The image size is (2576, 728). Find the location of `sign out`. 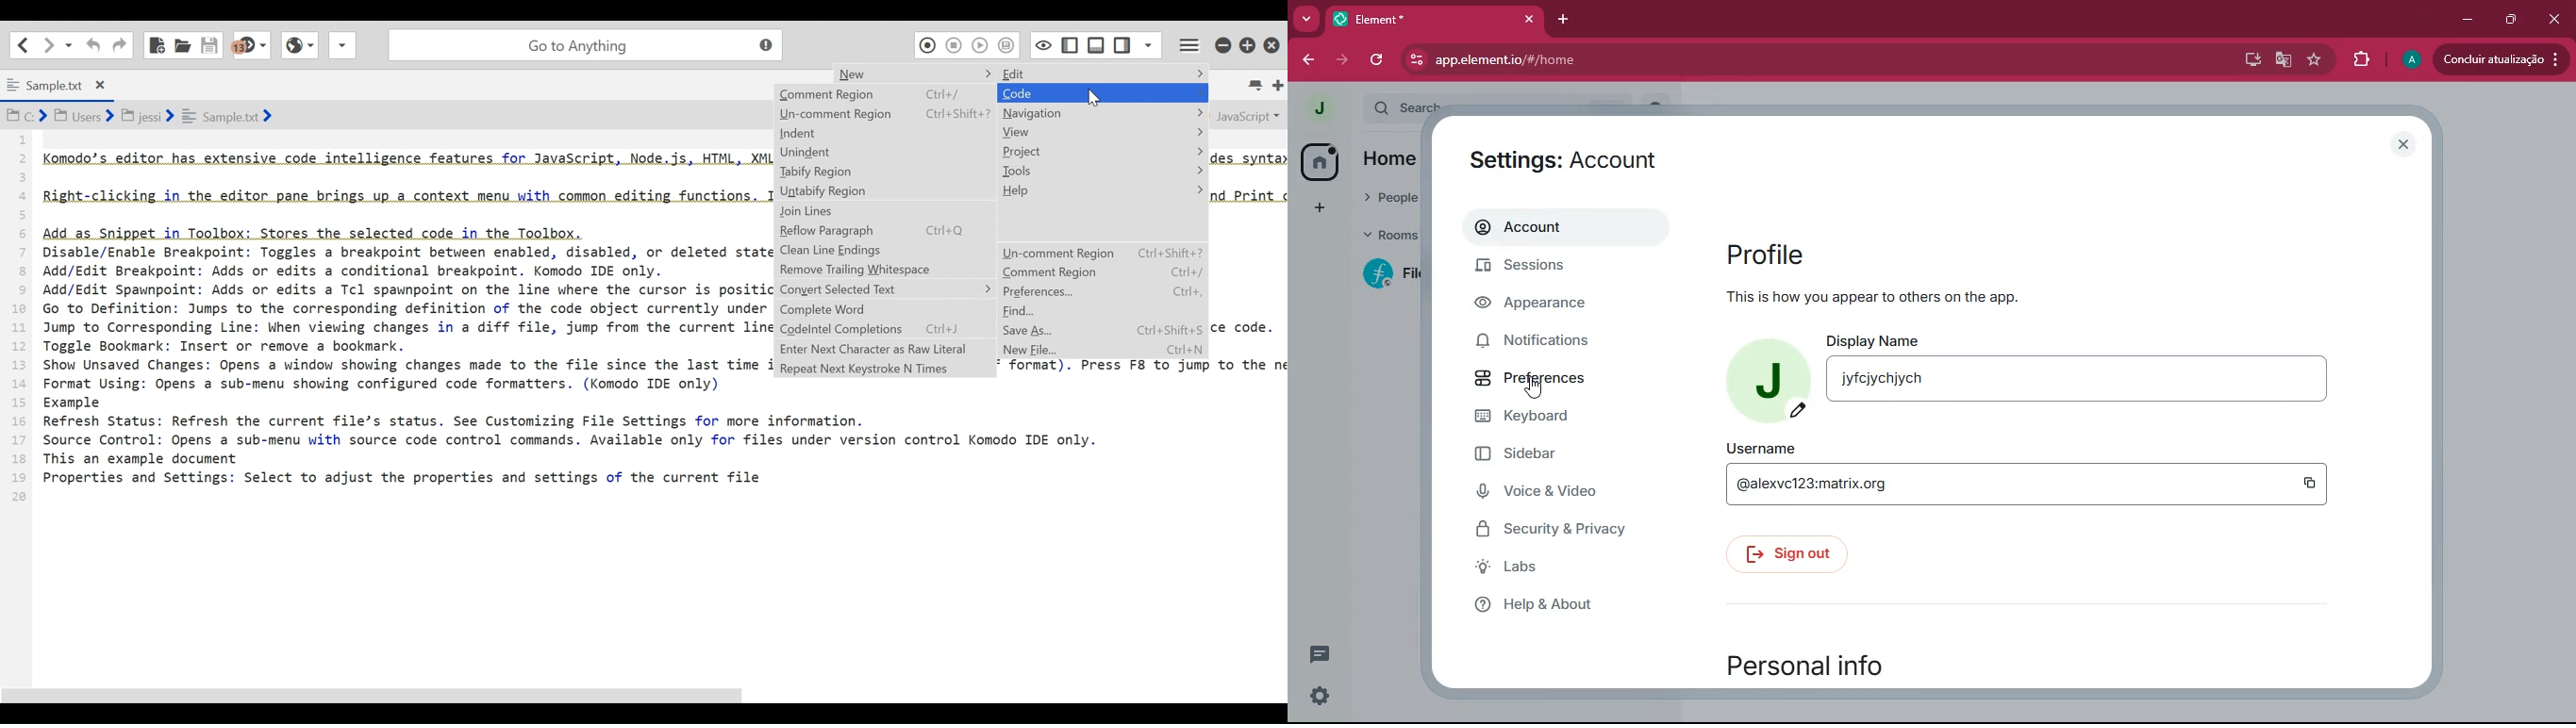

sign out is located at coordinates (1791, 556).